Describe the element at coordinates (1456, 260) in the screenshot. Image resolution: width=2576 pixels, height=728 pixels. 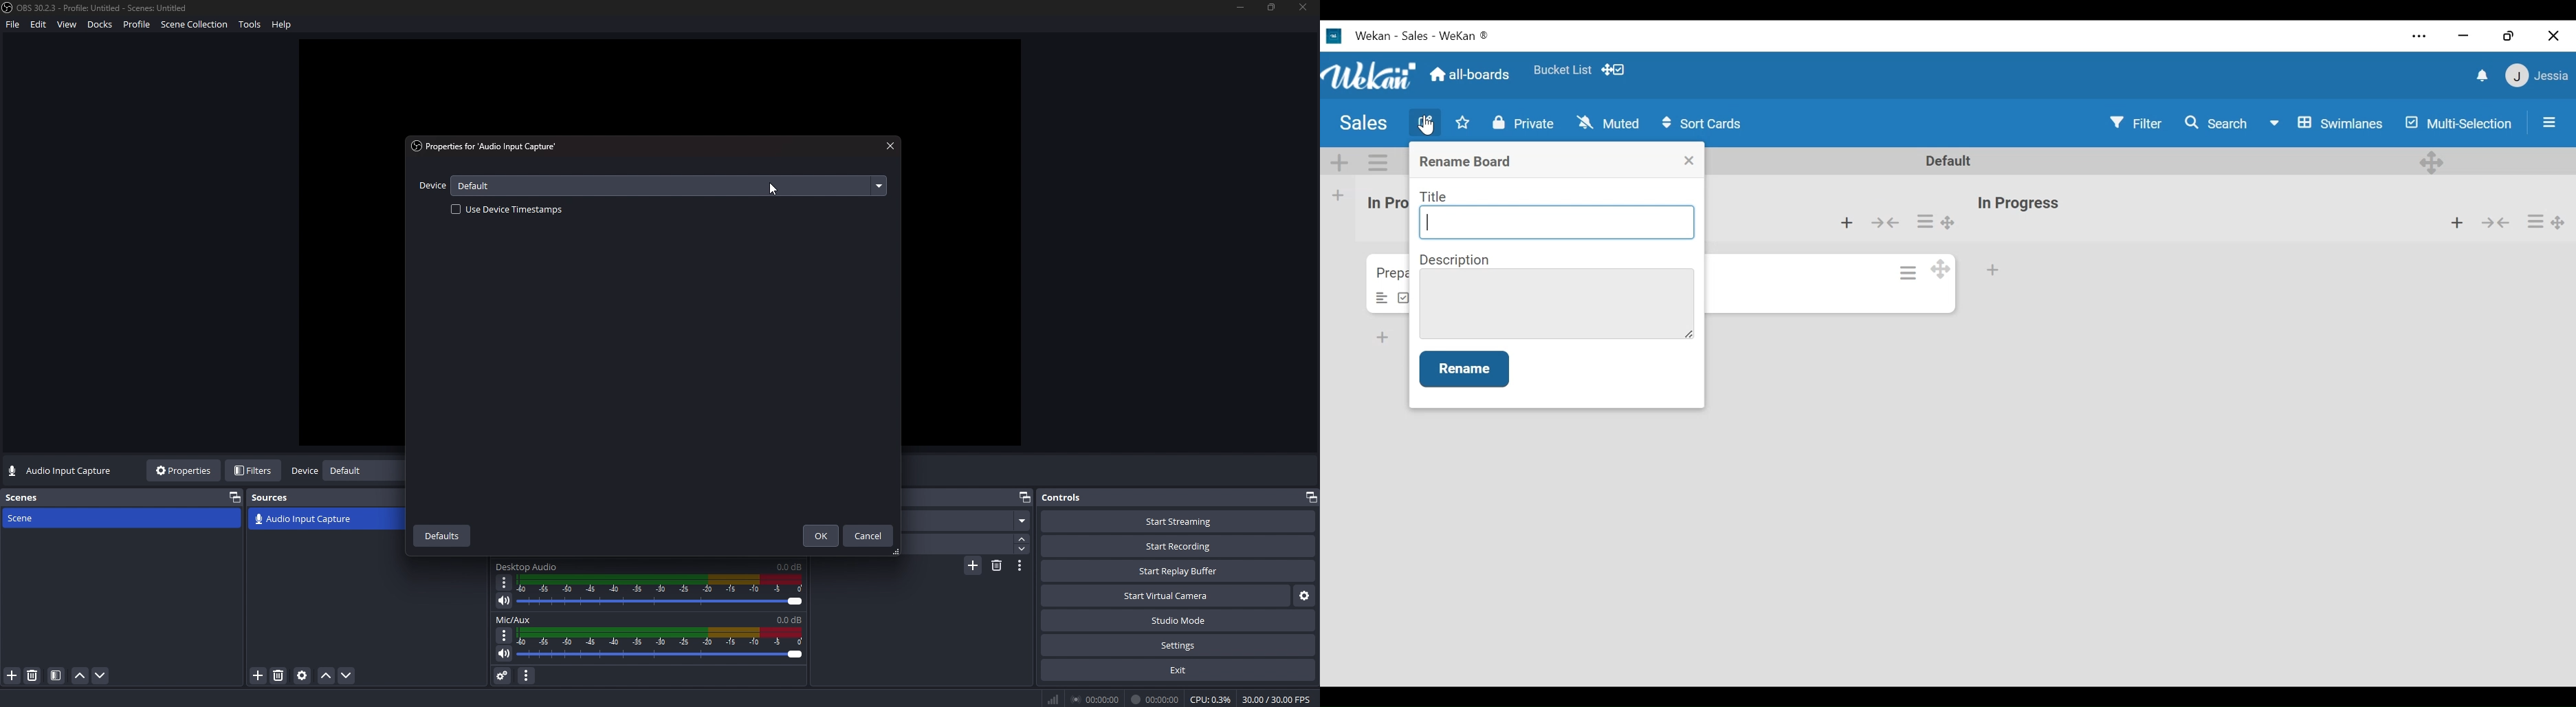
I see `Description` at that location.